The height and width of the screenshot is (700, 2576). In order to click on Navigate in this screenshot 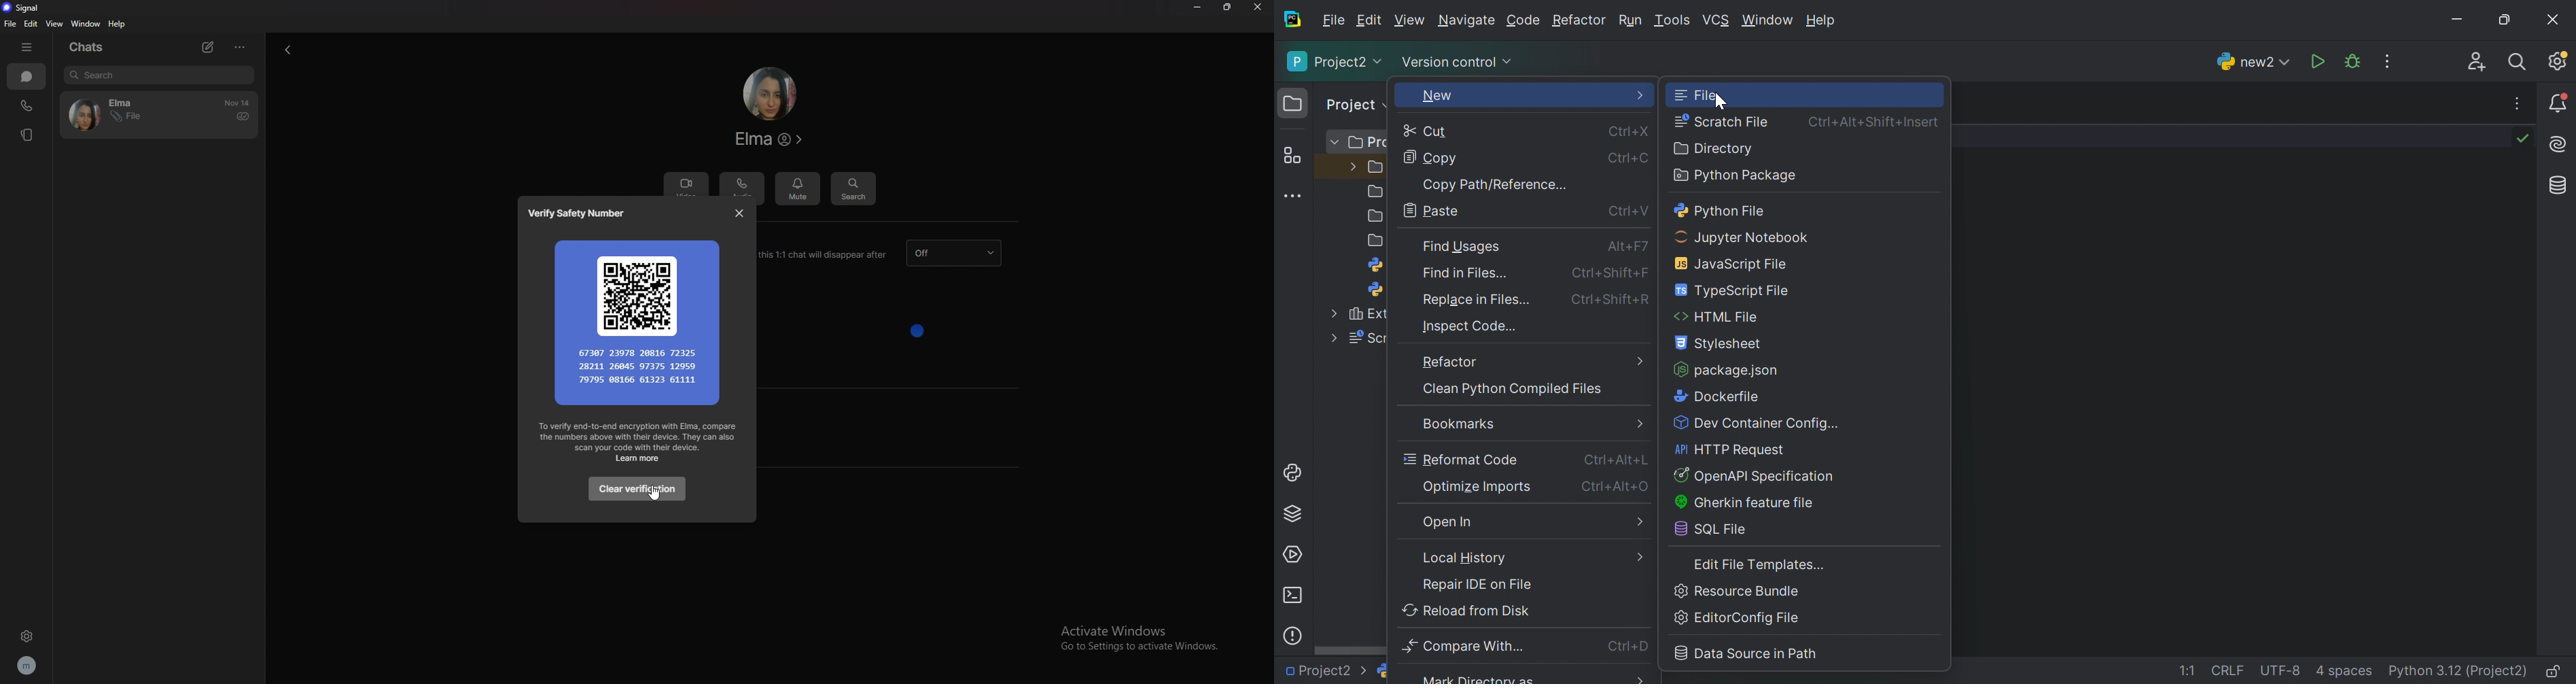, I will do `click(1466, 22)`.